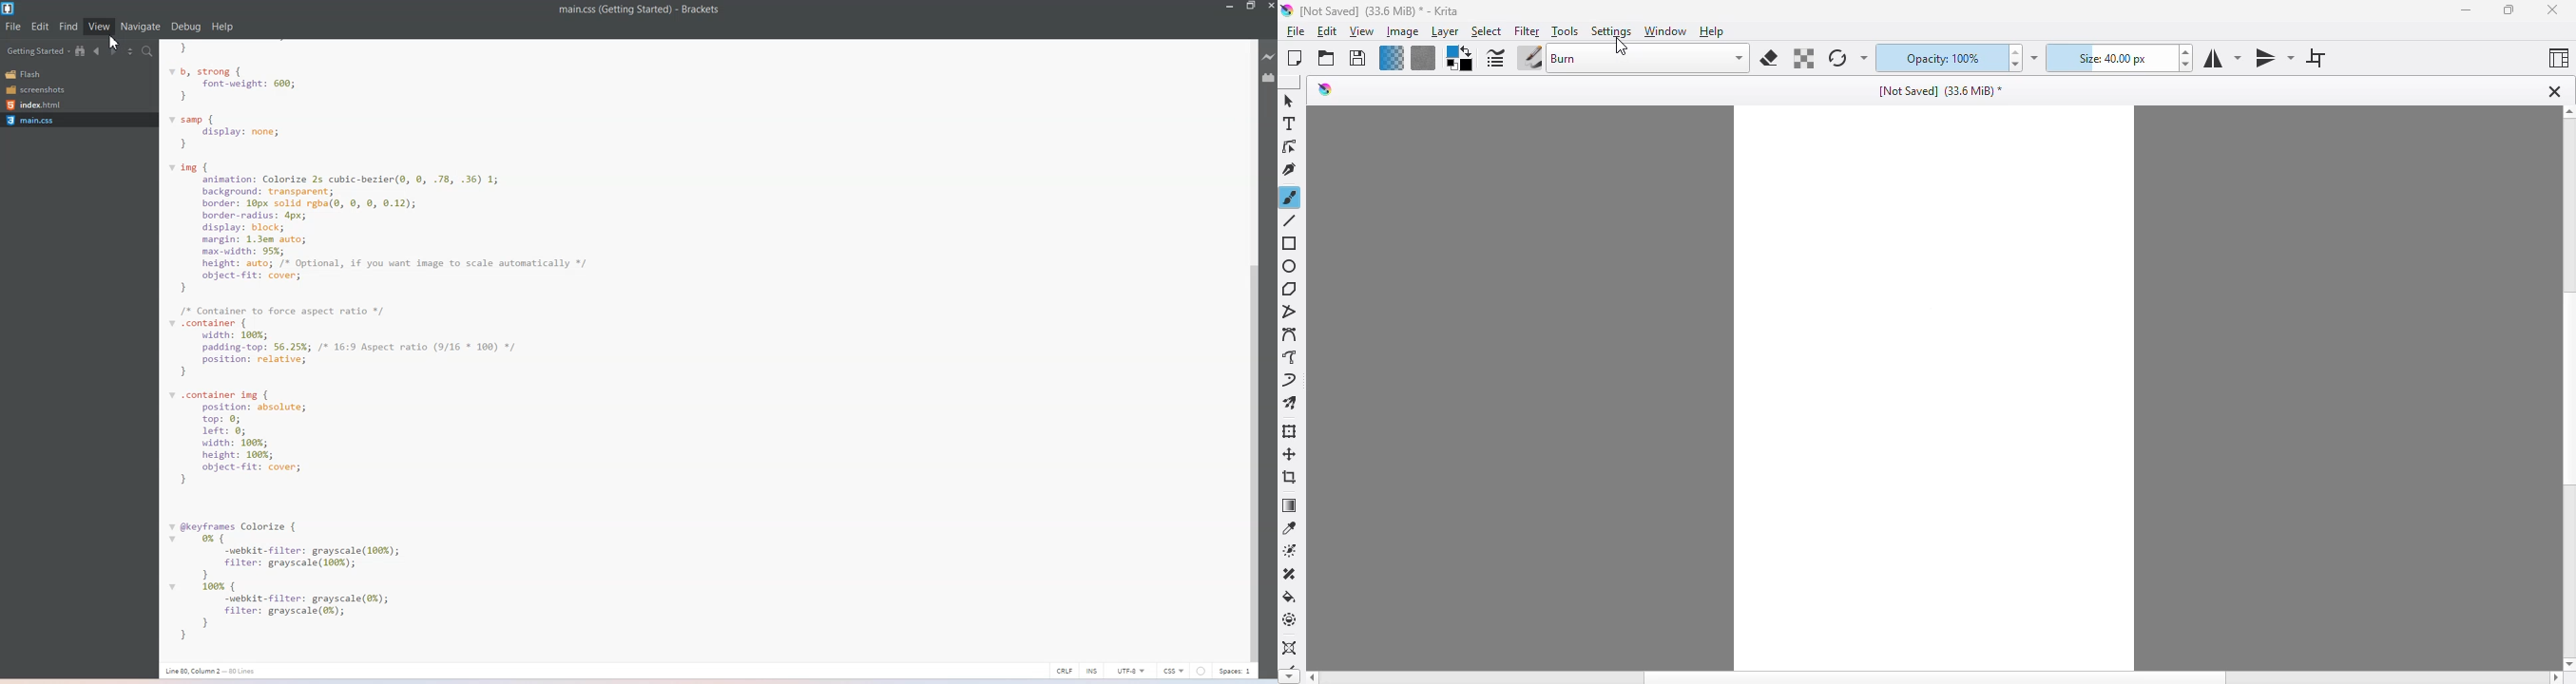 The width and height of the screenshot is (2576, 700). What do you see at coordinates (1288, 101) in the screenshot?
I see `select shapes tool` at bounding box center [1288, 101].